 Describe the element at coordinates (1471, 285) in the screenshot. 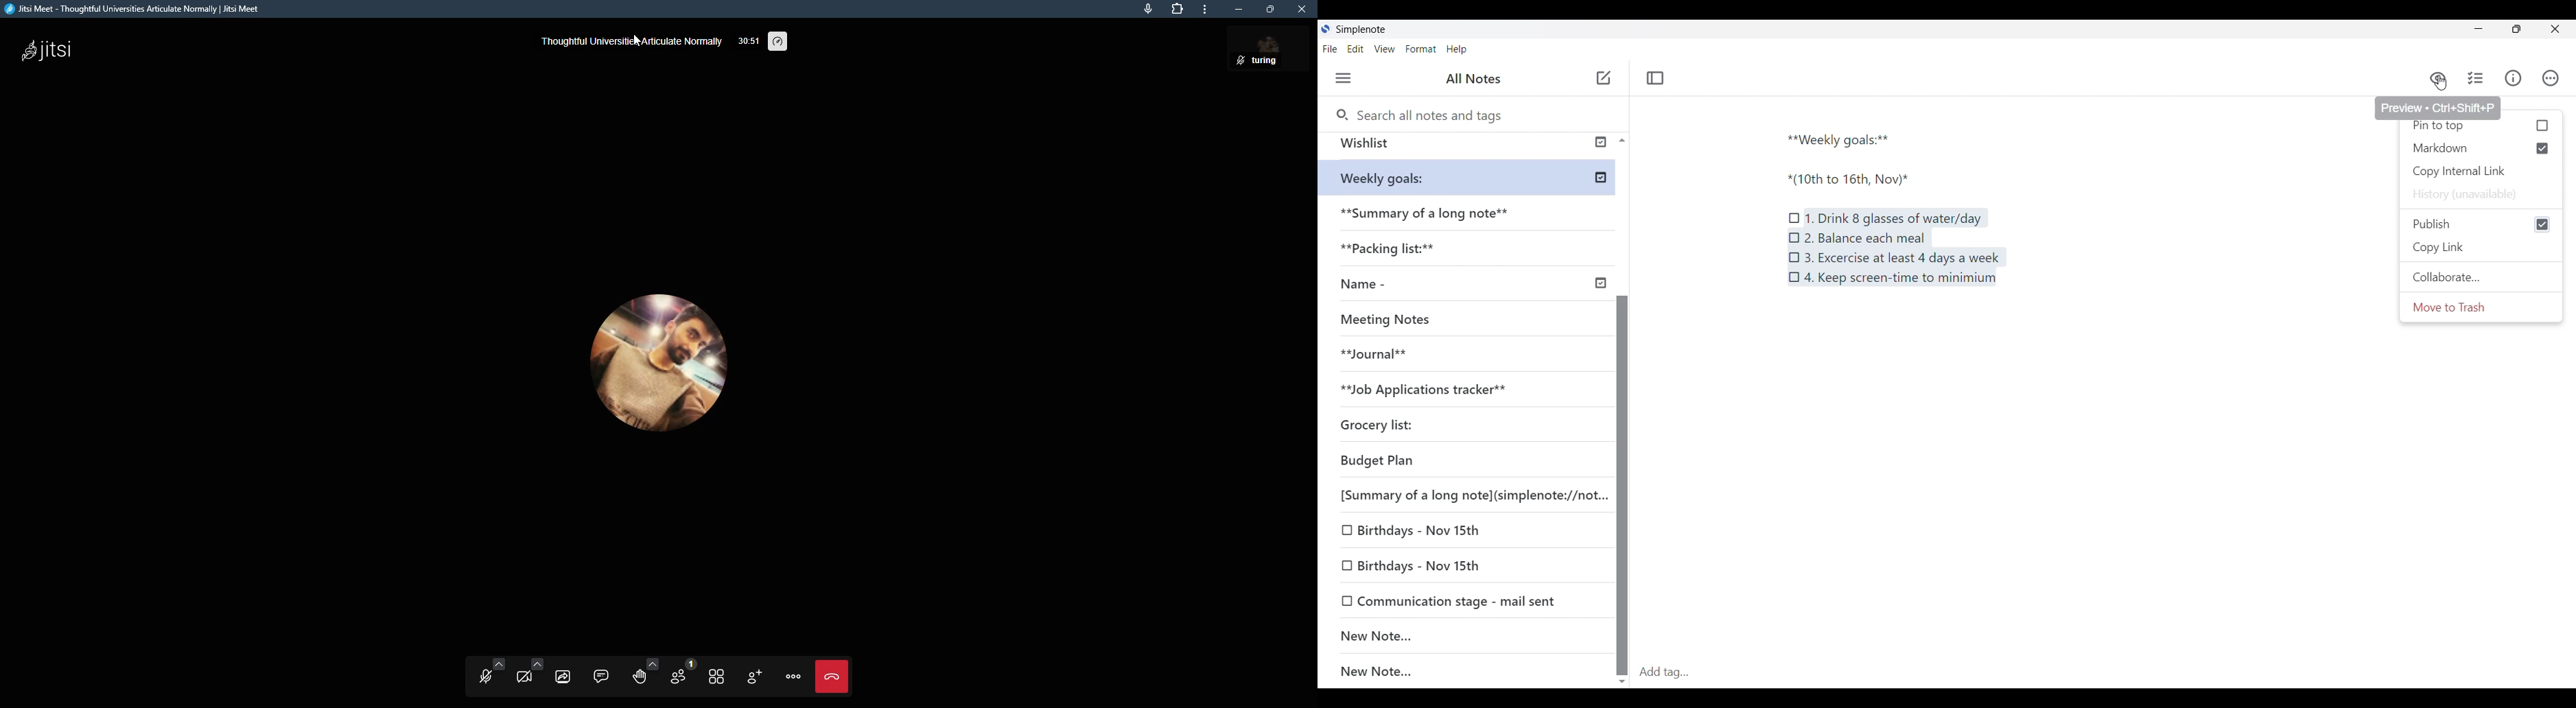

I see `Name` at that location.